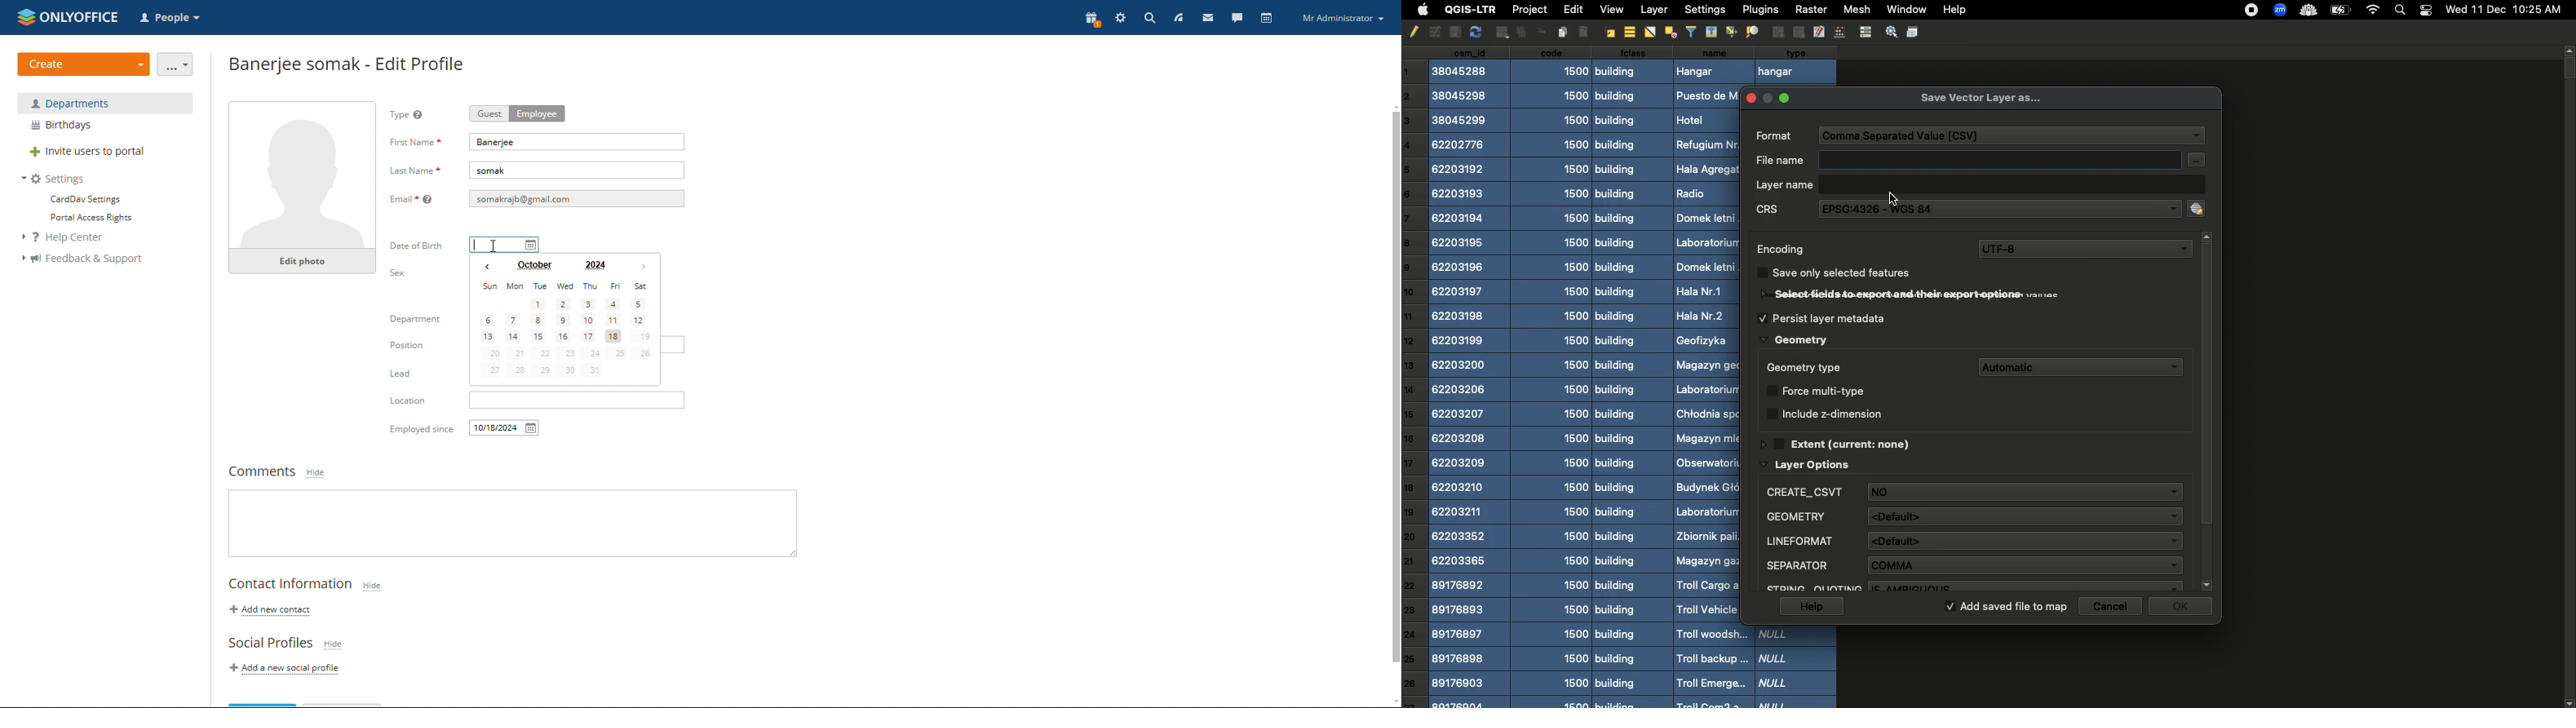  I want to click on CRS, so click(1777, 210).